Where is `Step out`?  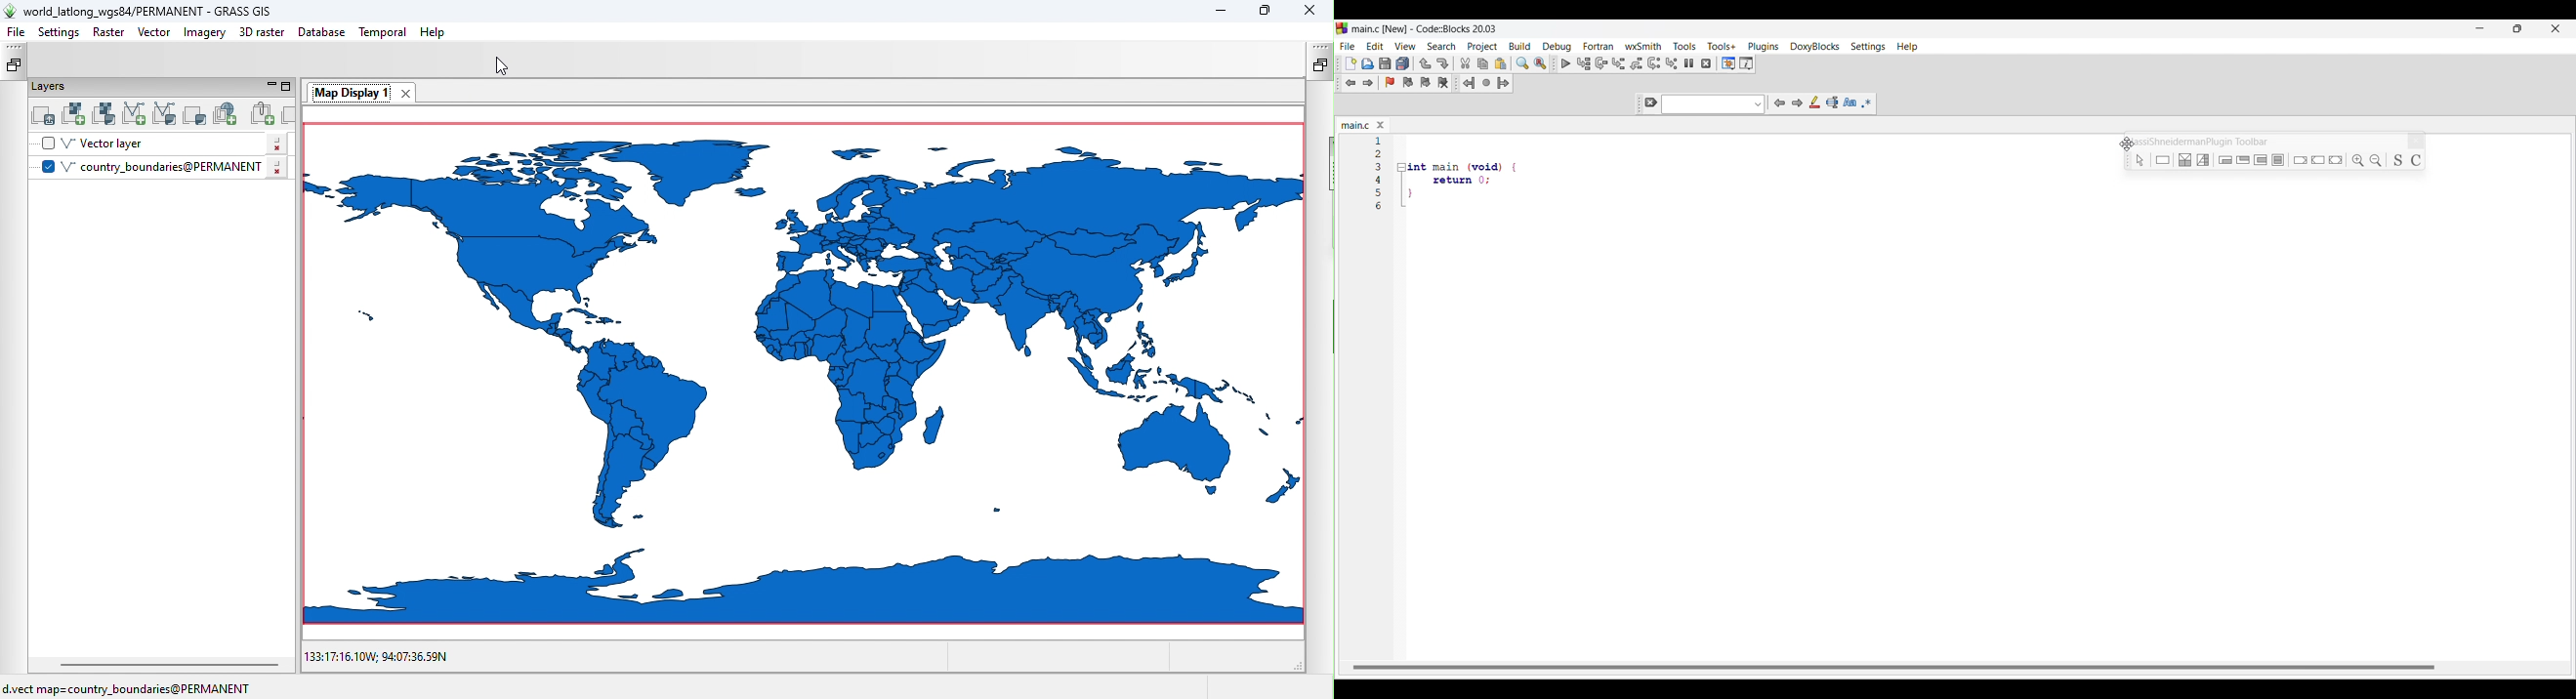 Step out is located at coordinates (1637, 63).